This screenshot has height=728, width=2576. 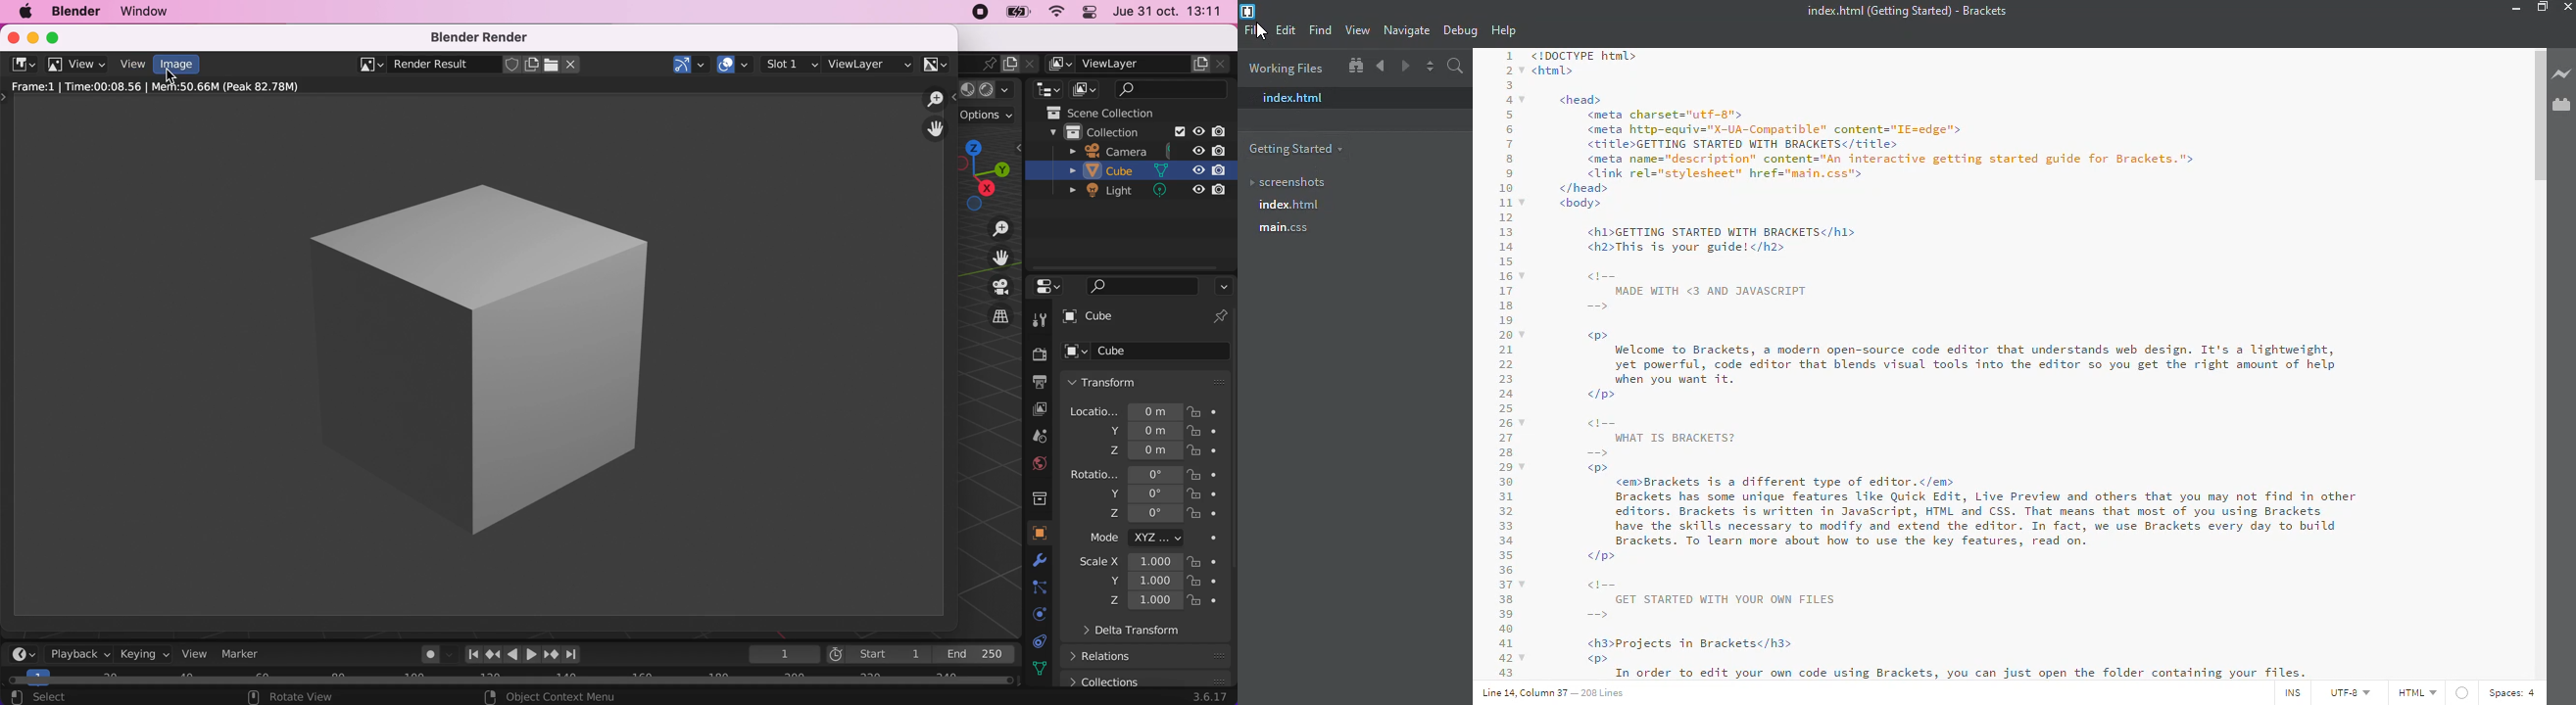 What do you see at coordinates (1454, 67) in the screenshot?
I see `find in files` at bounding box center [1454, 67].